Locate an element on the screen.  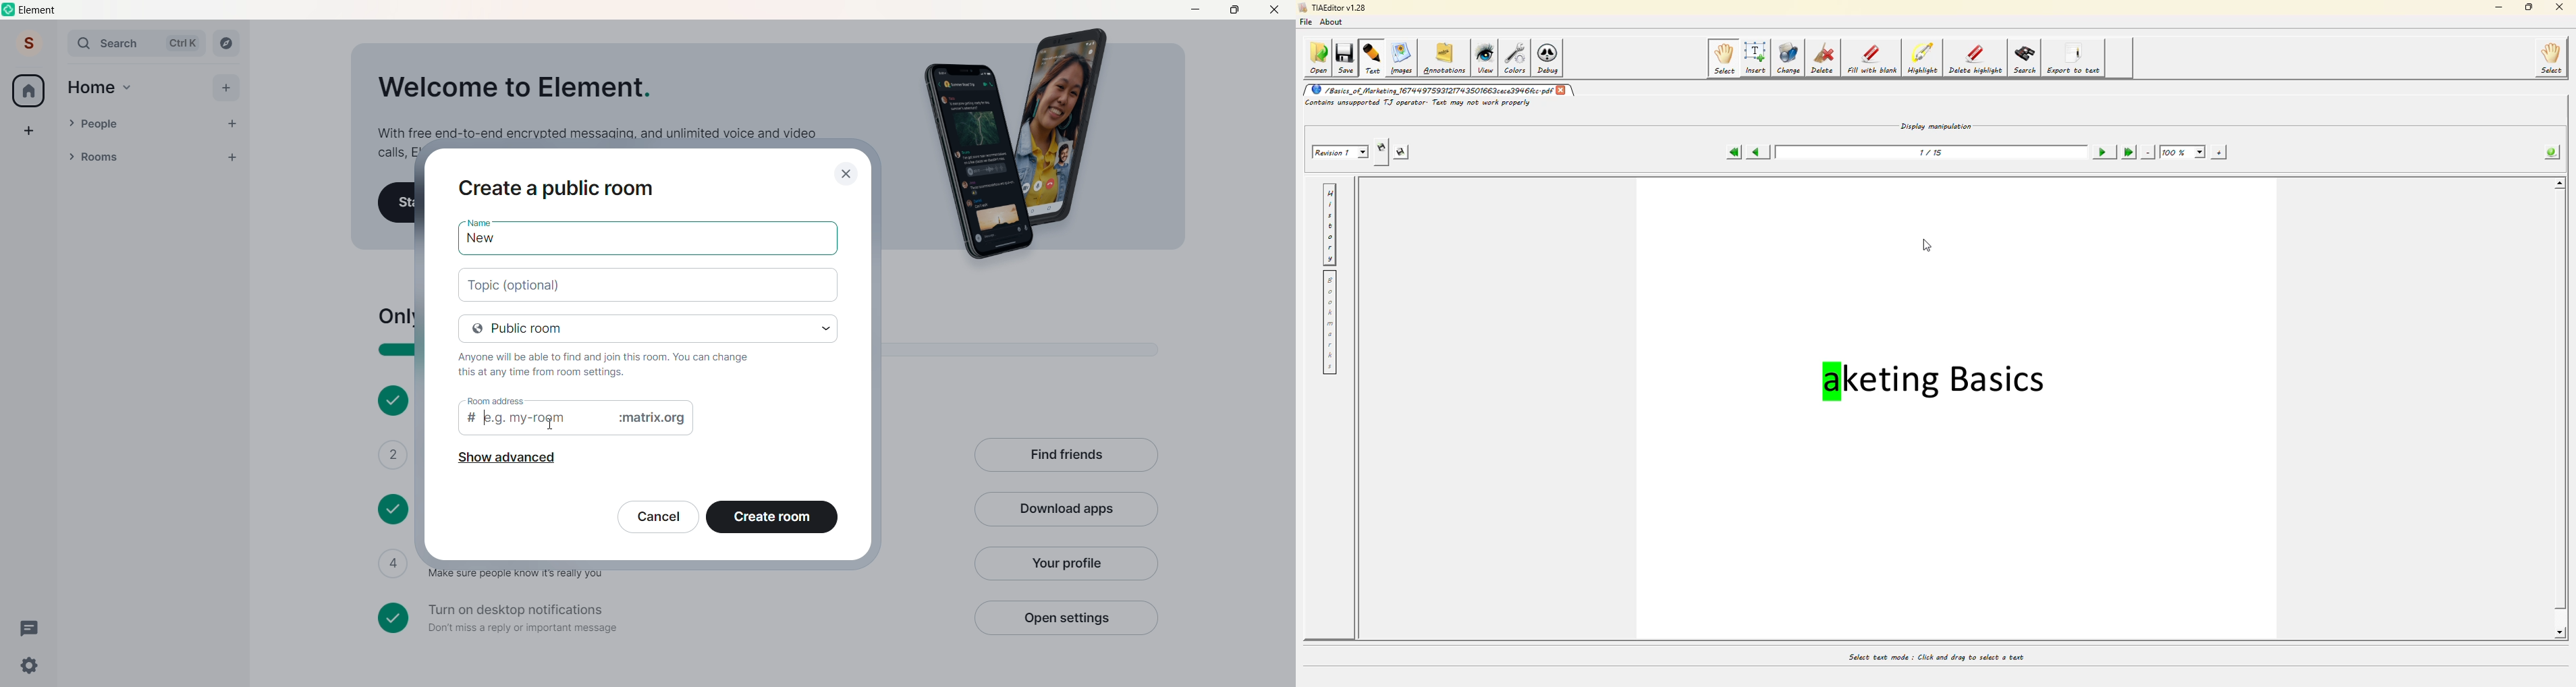
Rooms is located at coordinates (136, 158).